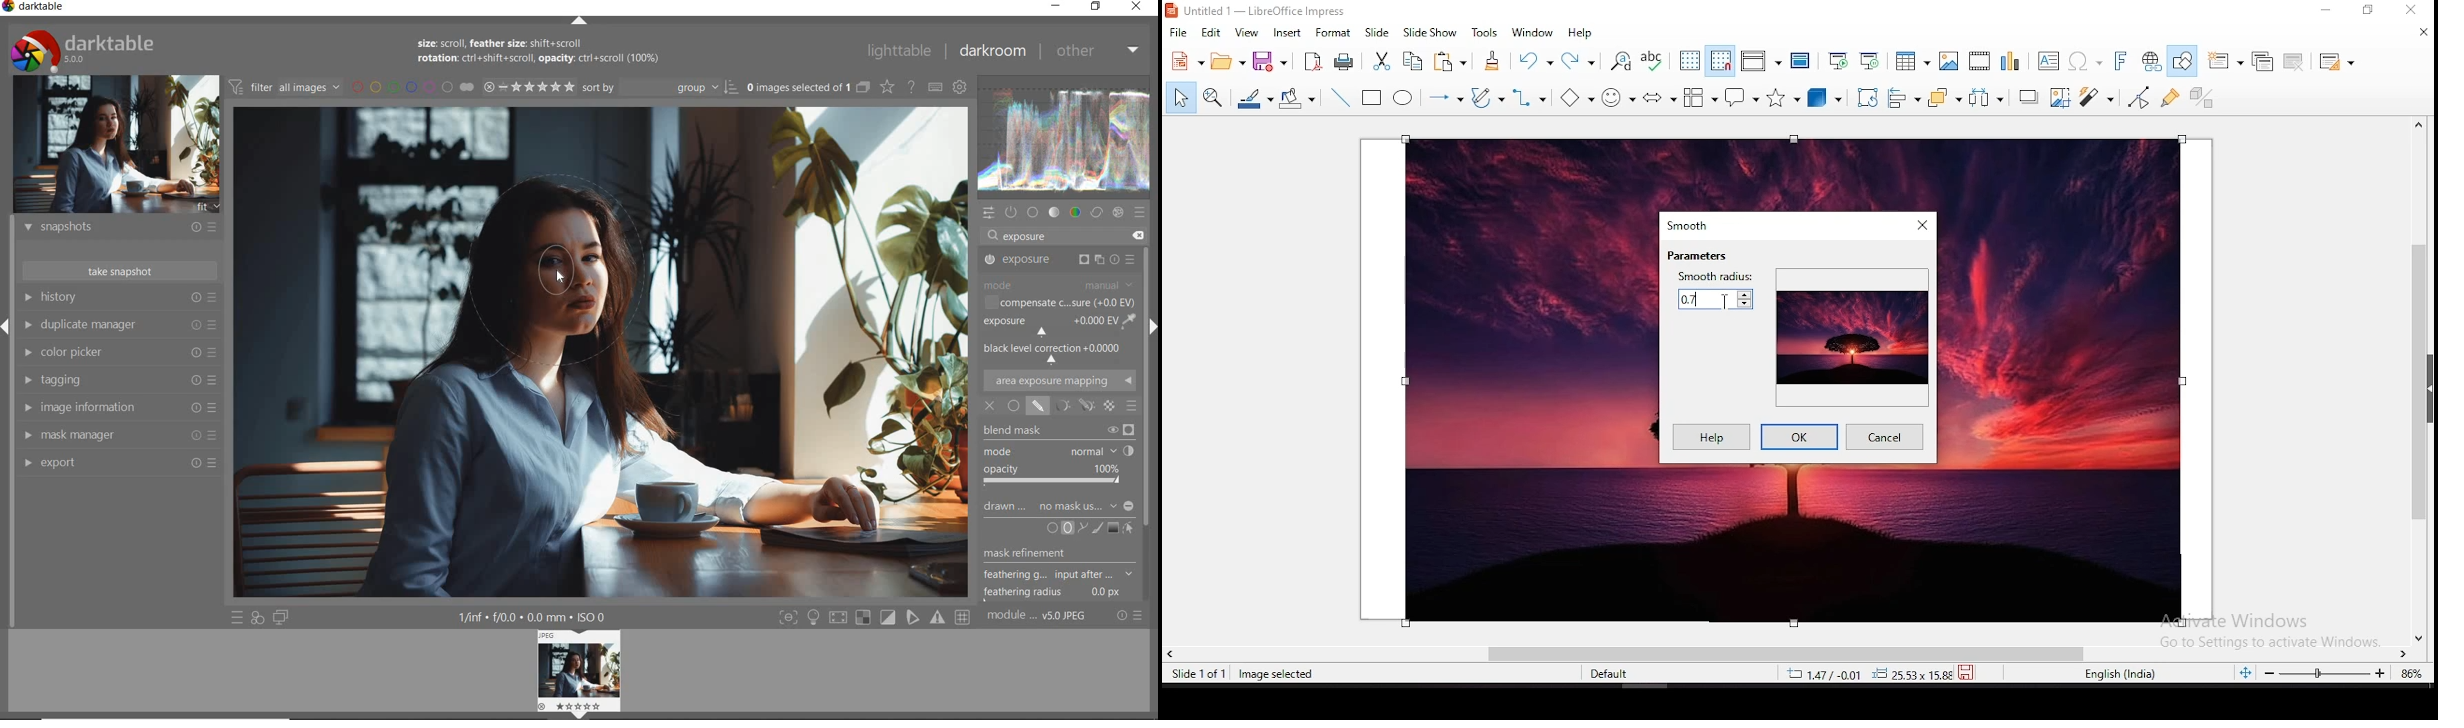  Describe the element at coordinates (1378, 32) in the screenshot. I see `slide` at that location.